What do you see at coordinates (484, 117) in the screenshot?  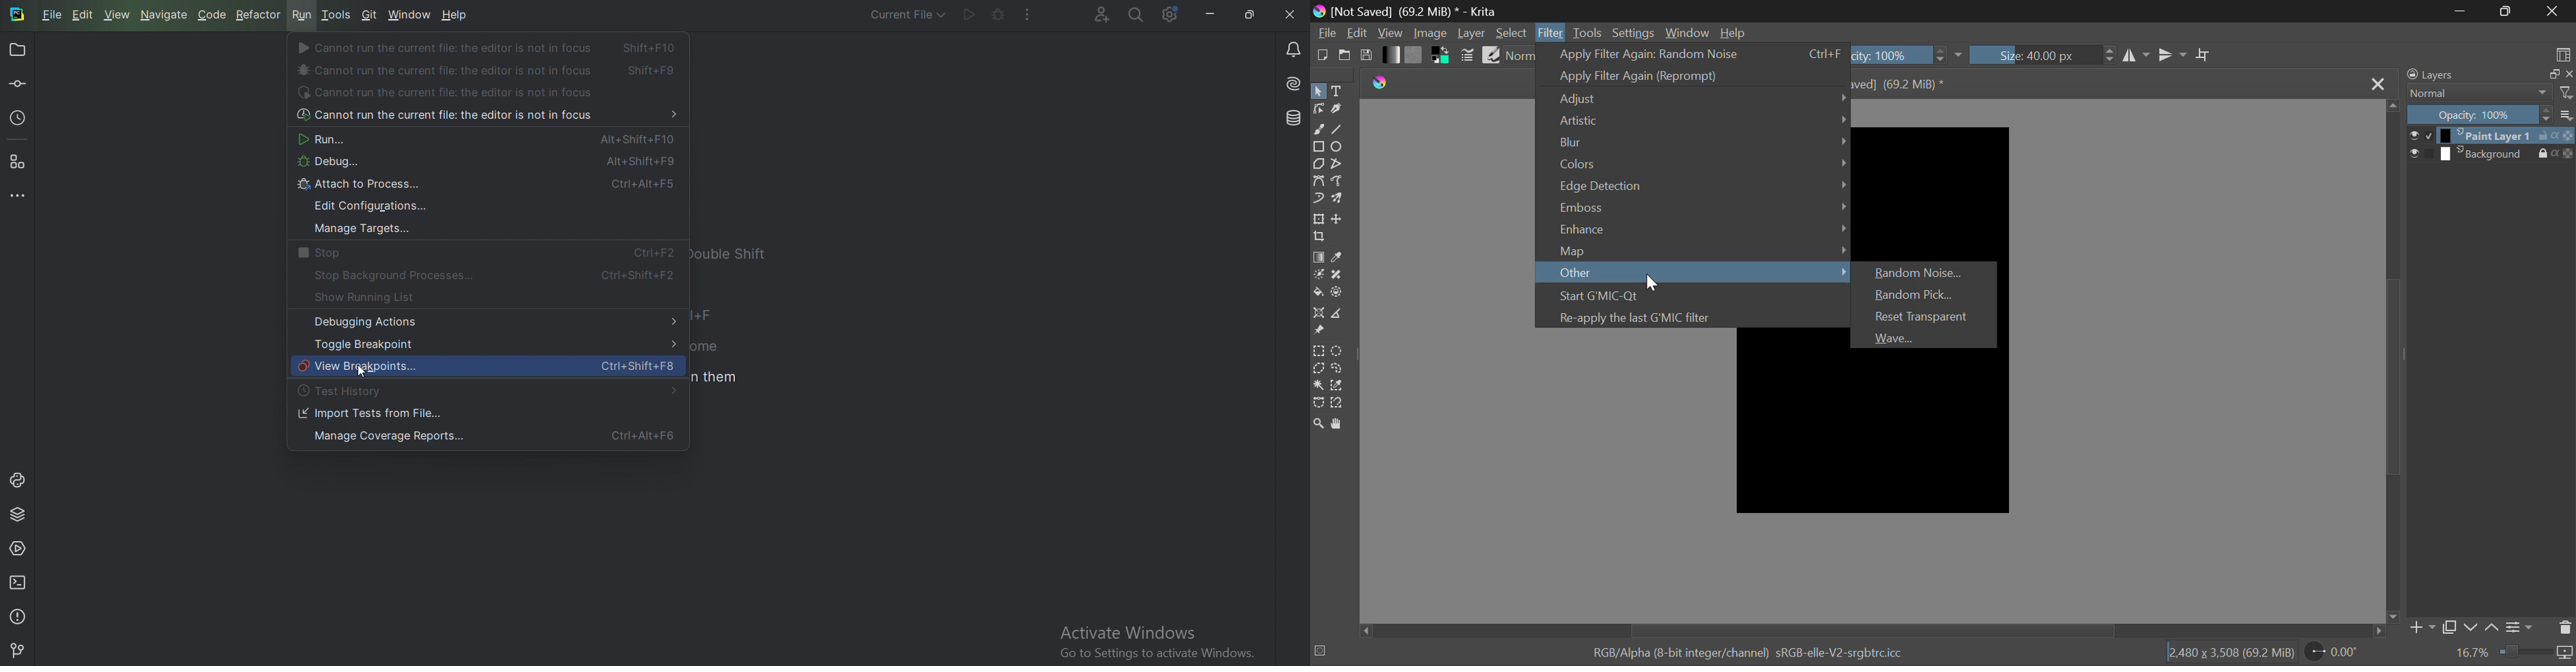 I see `Cannot run the current file the editor is not in focus` at bounding box center [484, 117].